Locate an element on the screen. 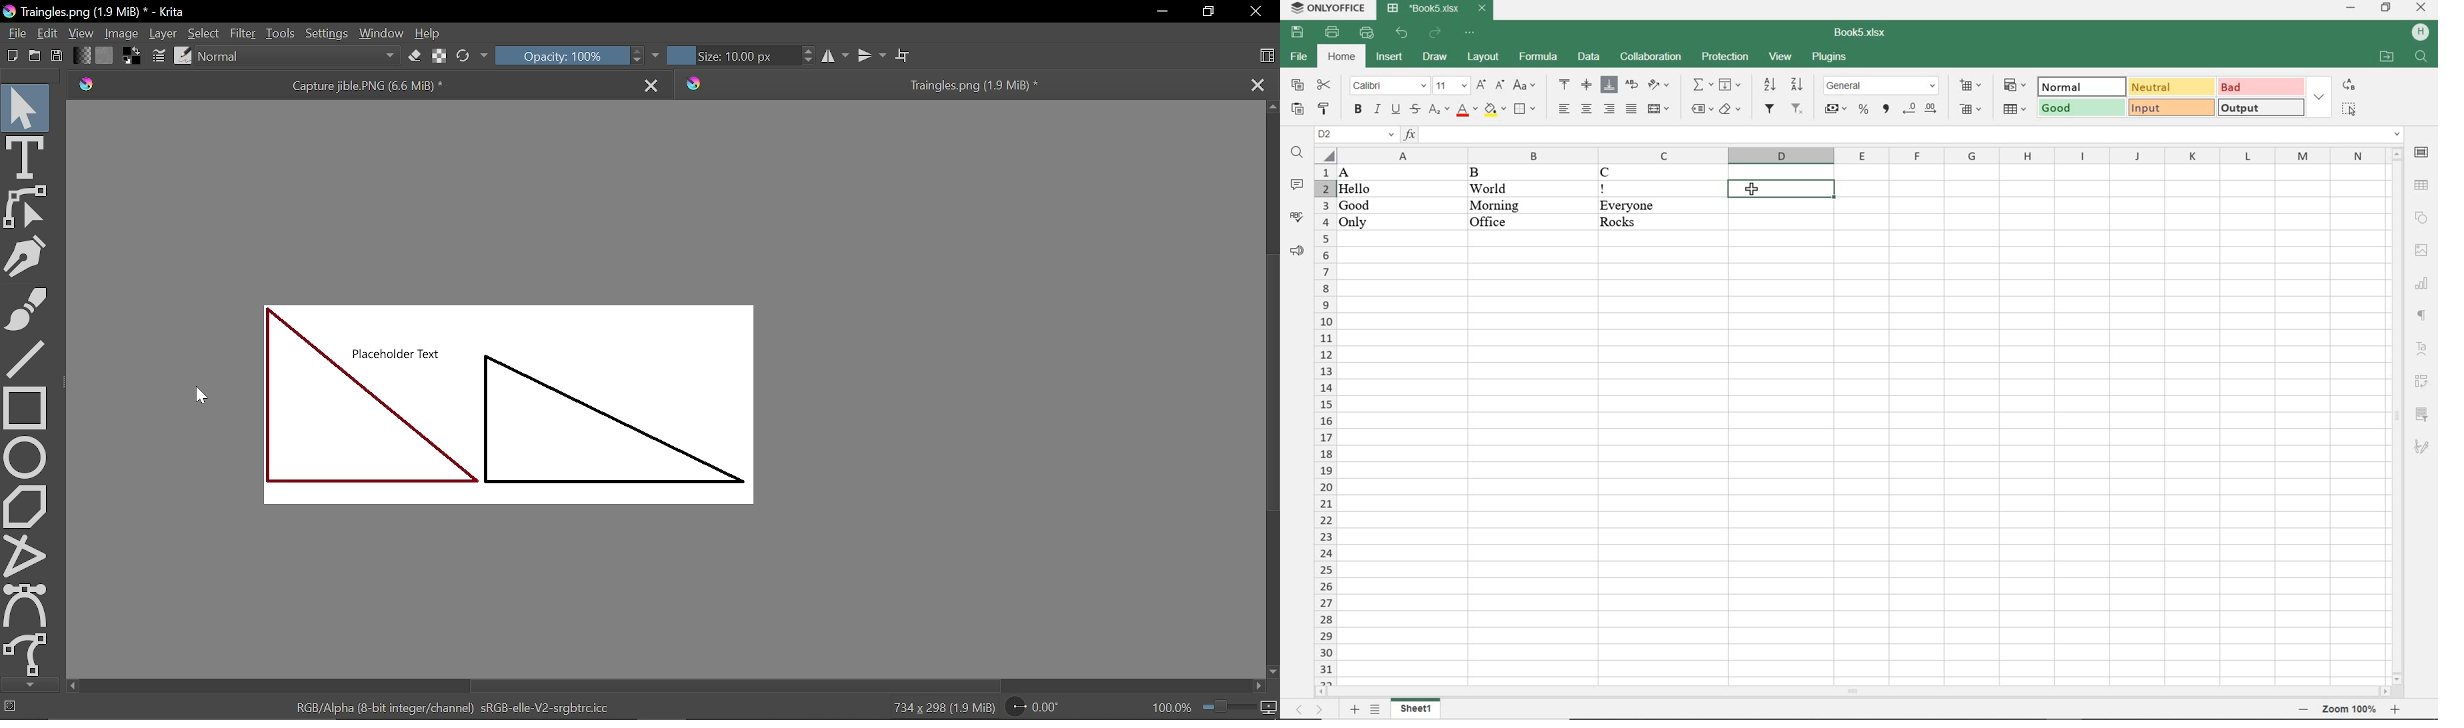 Image resolution: width=2464 pixels, height=728 pixels. Layer is located at coordinates (163, 34).